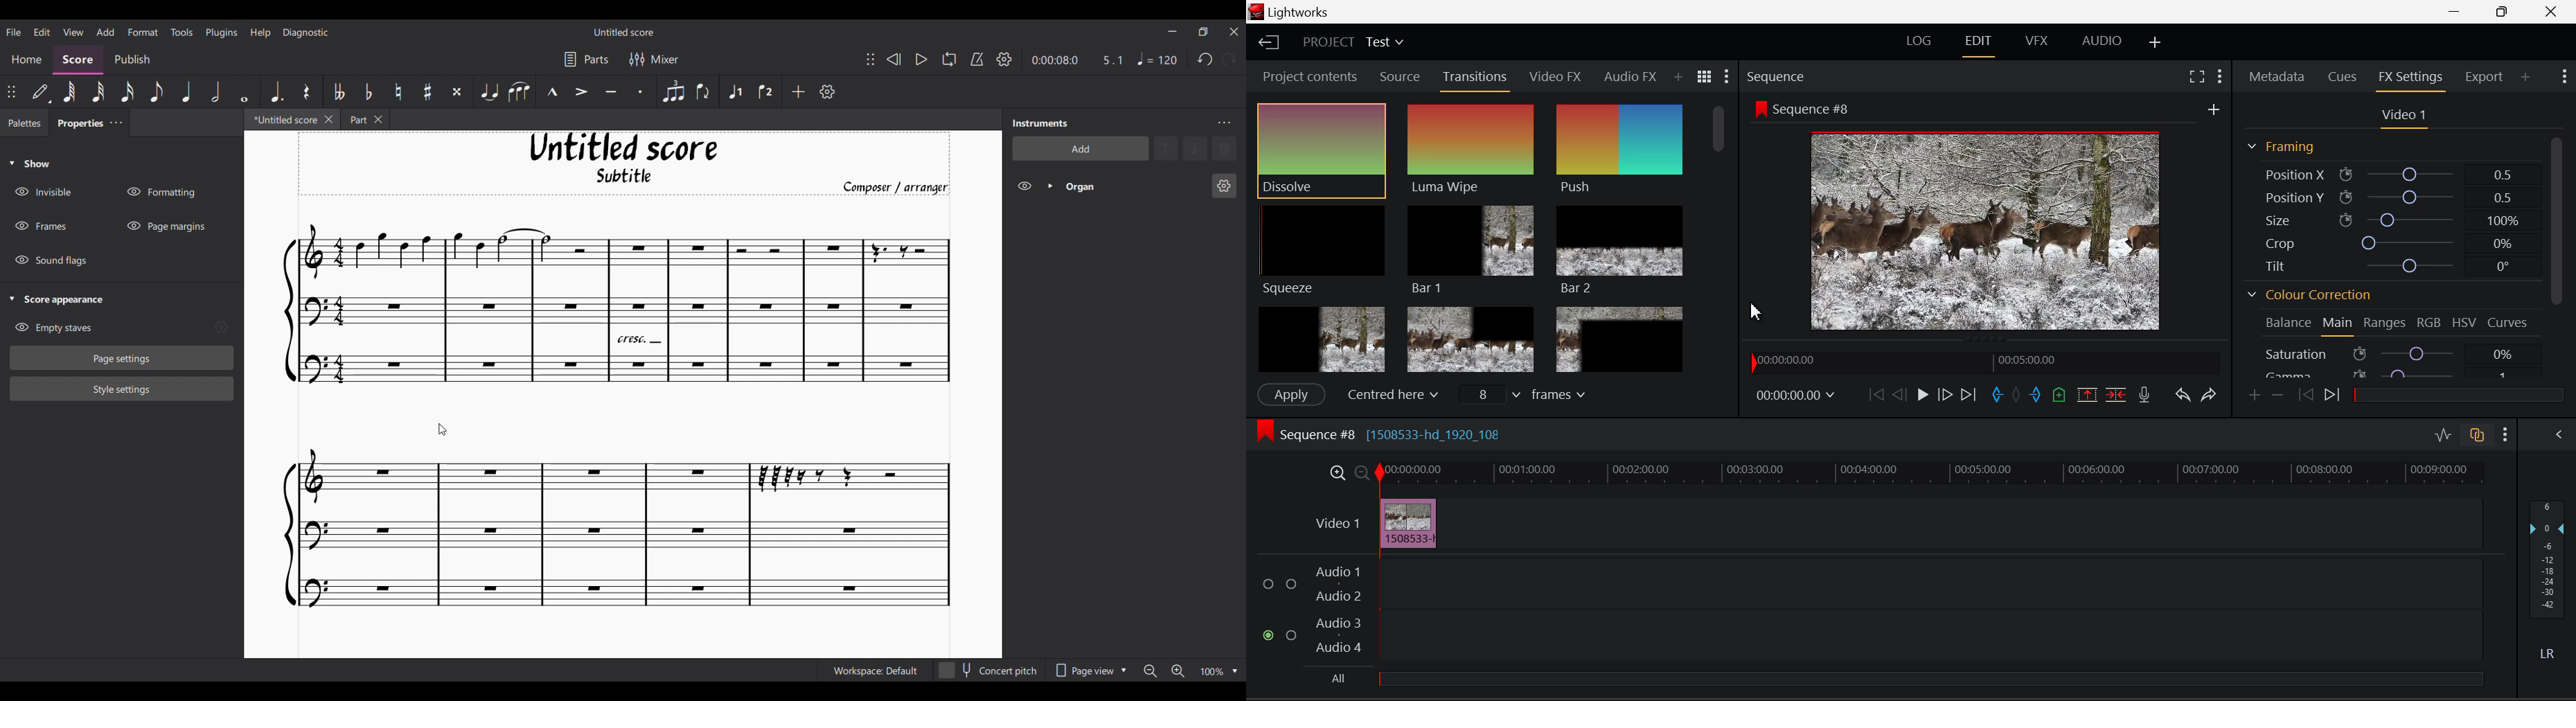 The height and width of the screenshot is (728, 2576). I want to click on Curves, so click(2508, 322).